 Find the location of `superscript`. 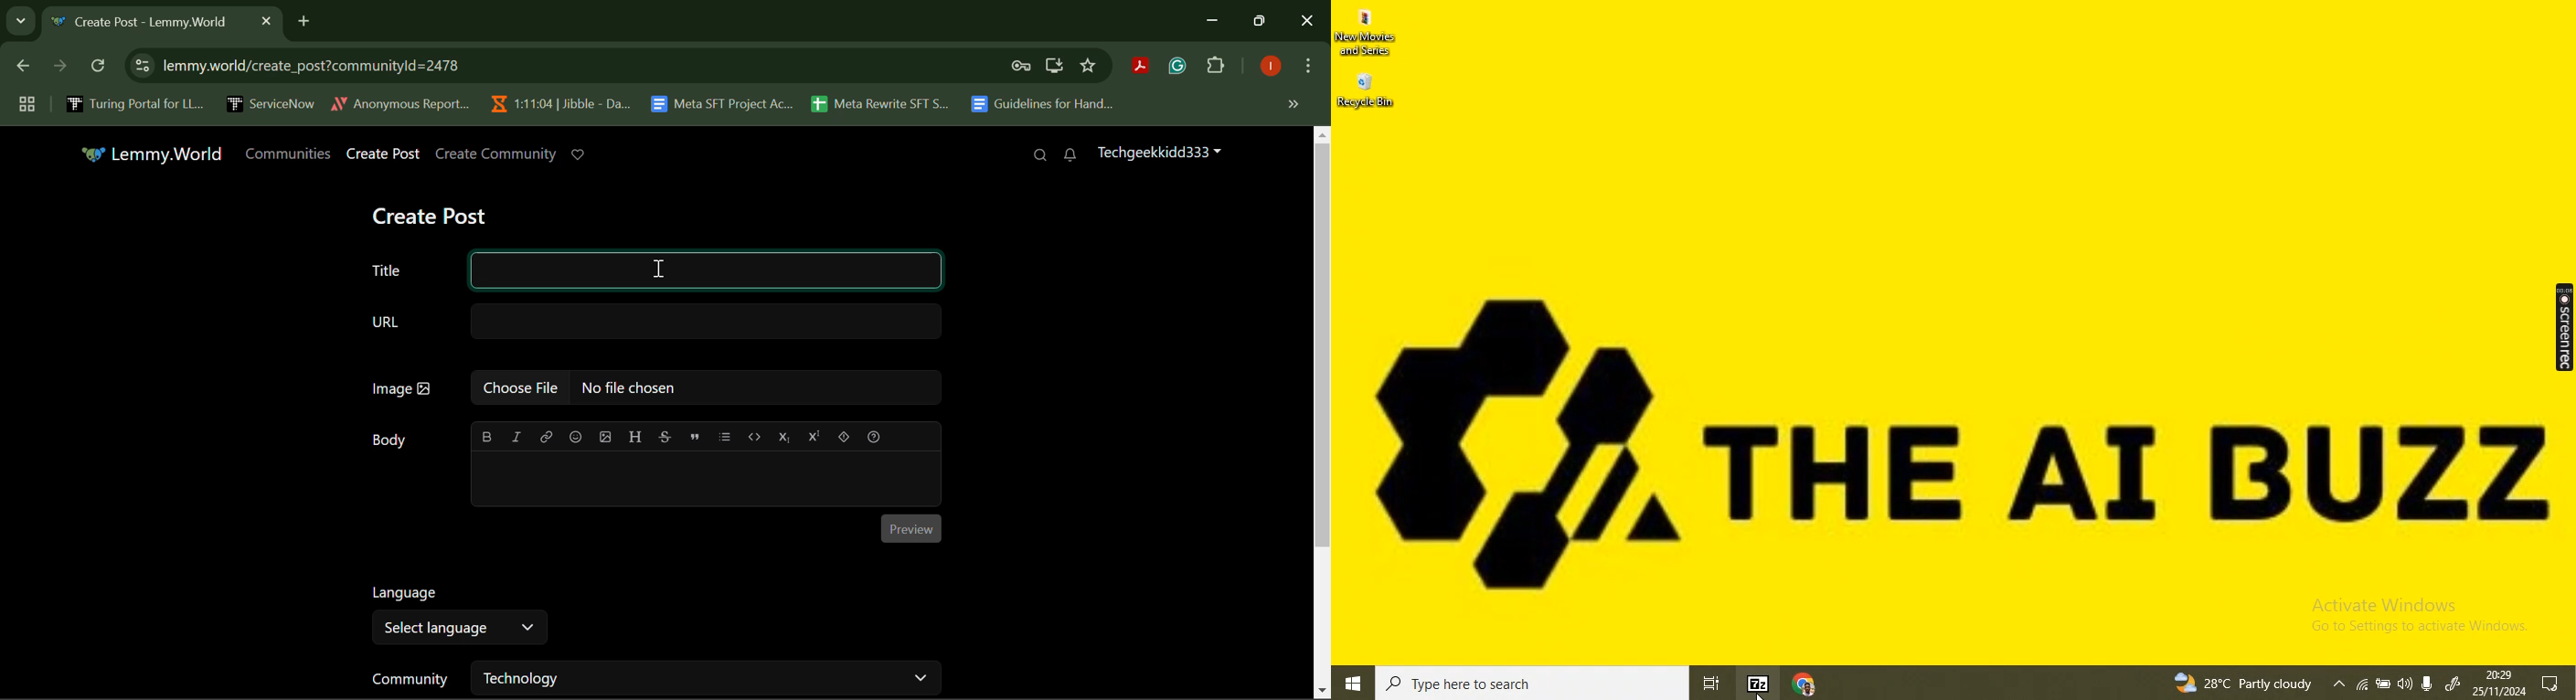

superscript is located at coordinates (812, 435).